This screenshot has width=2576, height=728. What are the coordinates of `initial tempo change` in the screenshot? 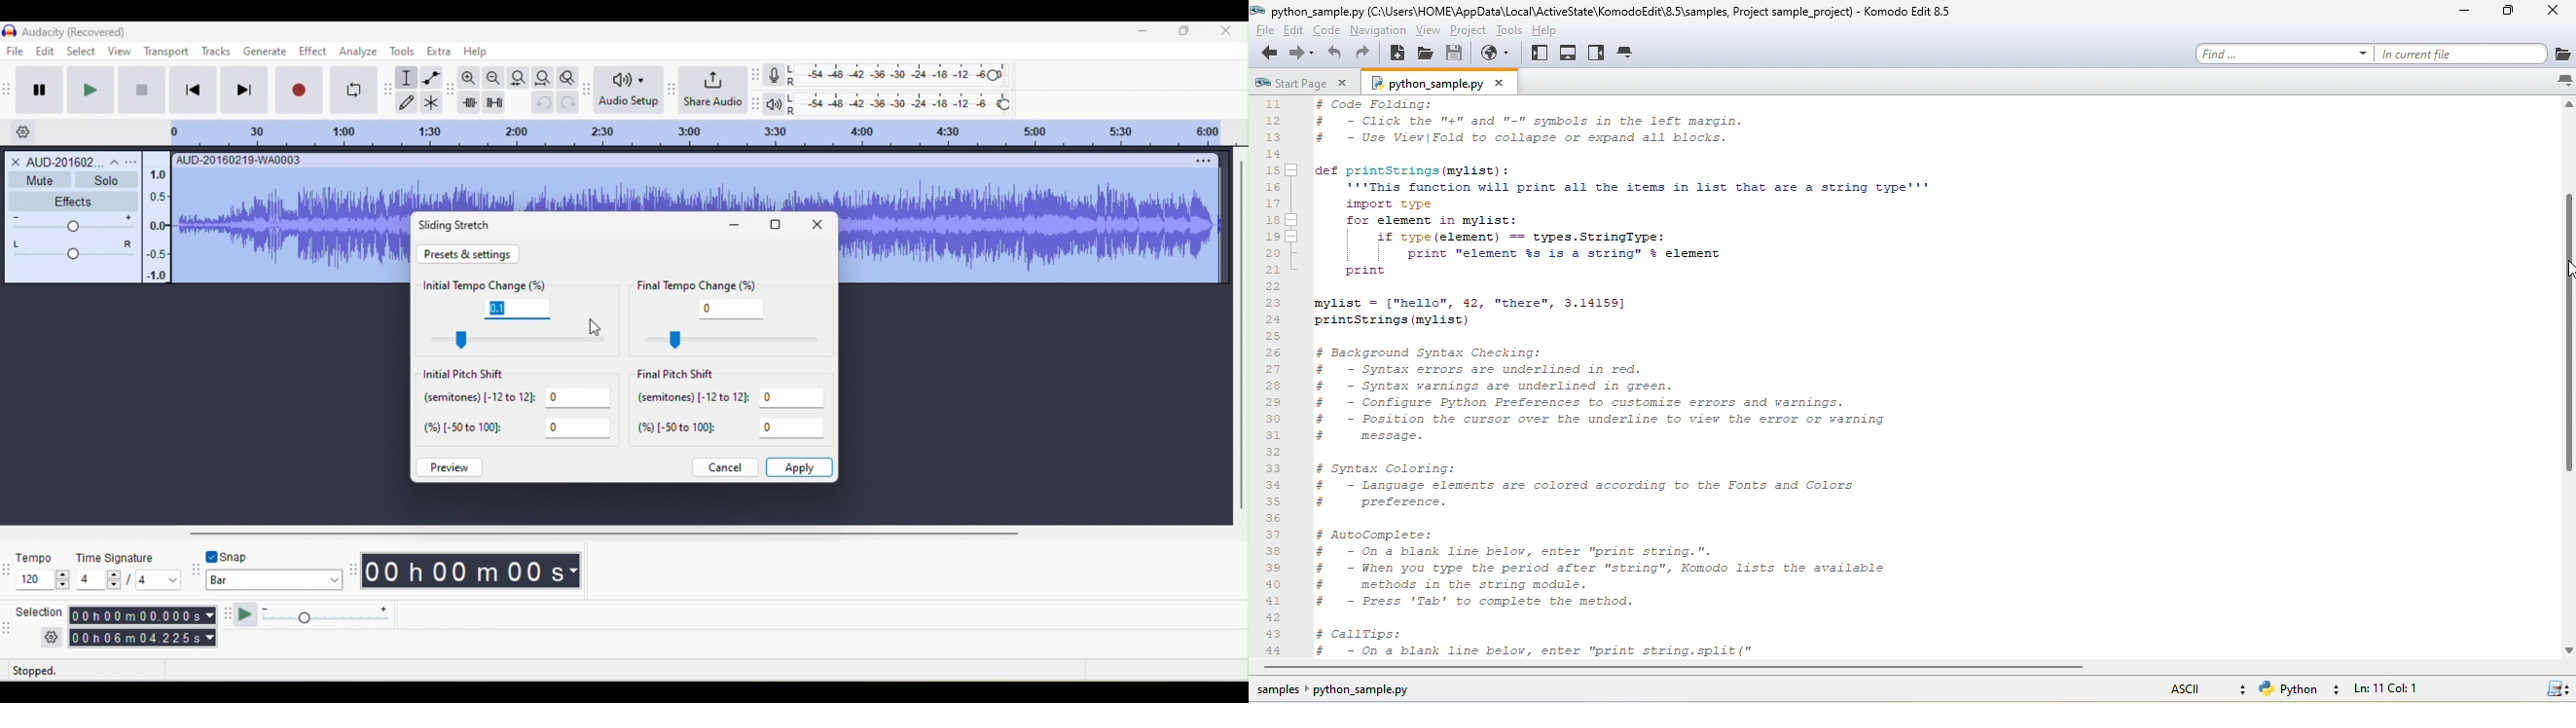 It's located at (487, 284).